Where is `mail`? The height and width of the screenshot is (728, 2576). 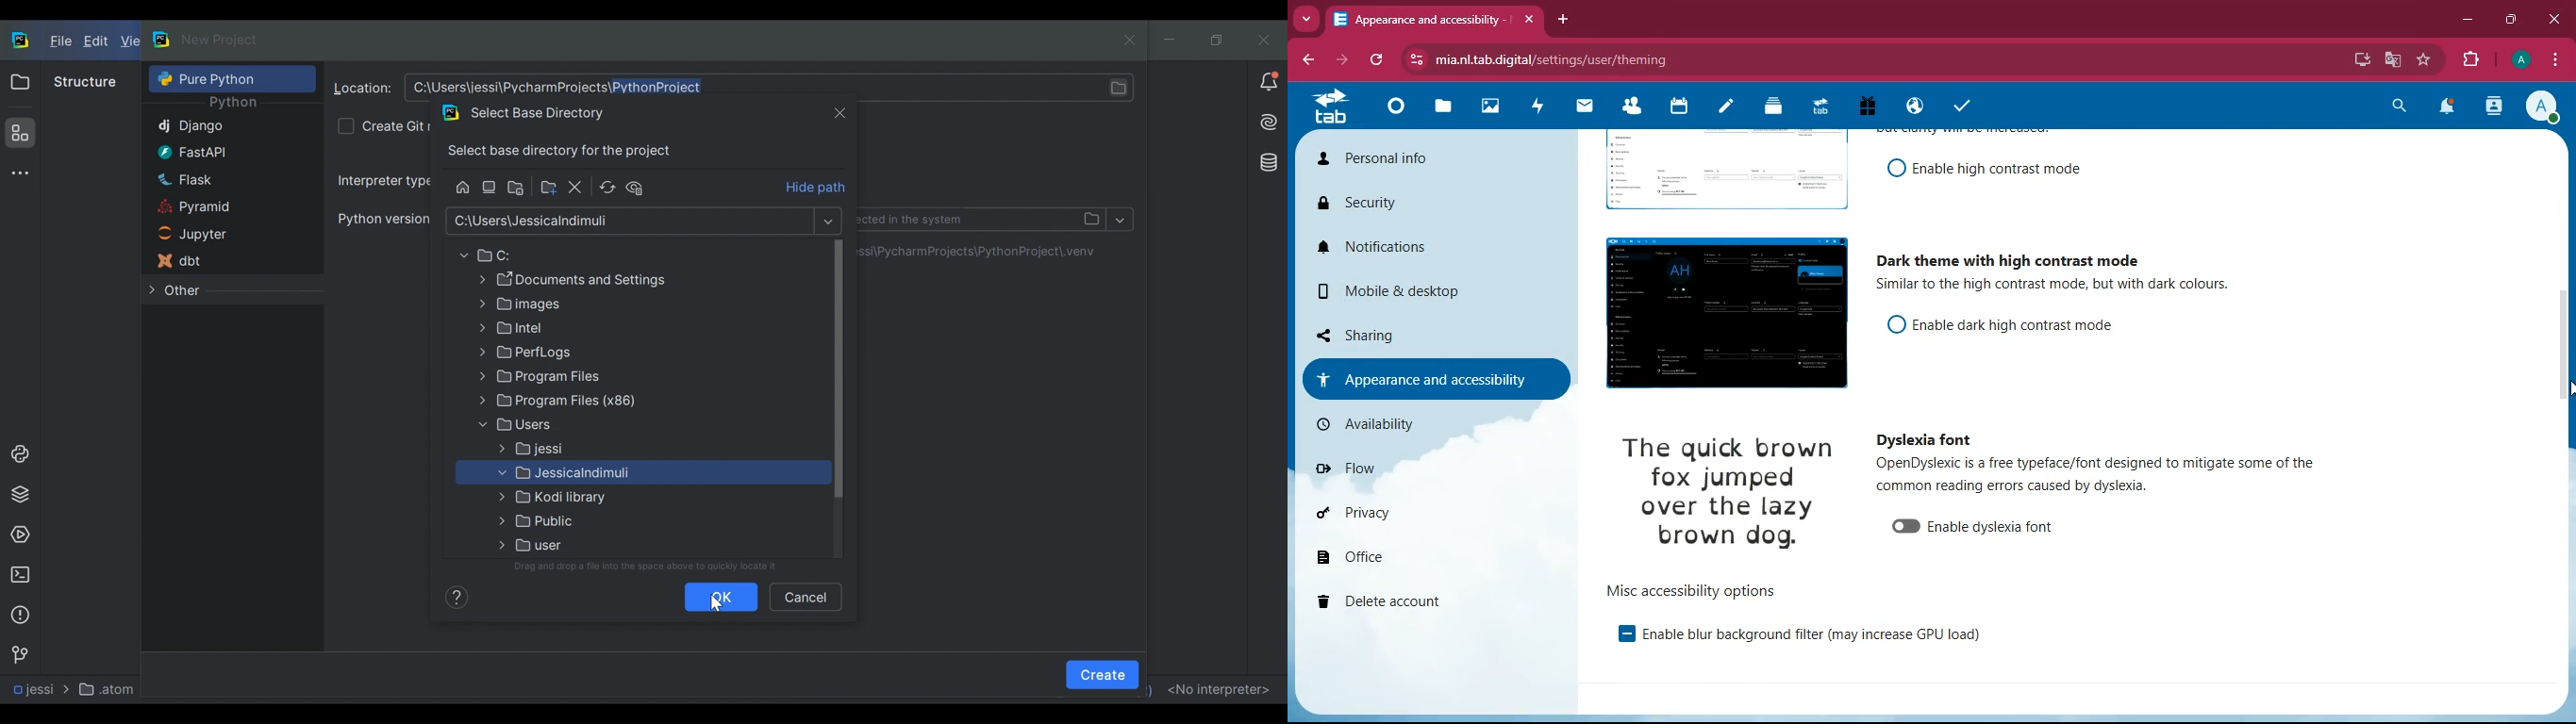
mail is located at coordinates (1589, 108).